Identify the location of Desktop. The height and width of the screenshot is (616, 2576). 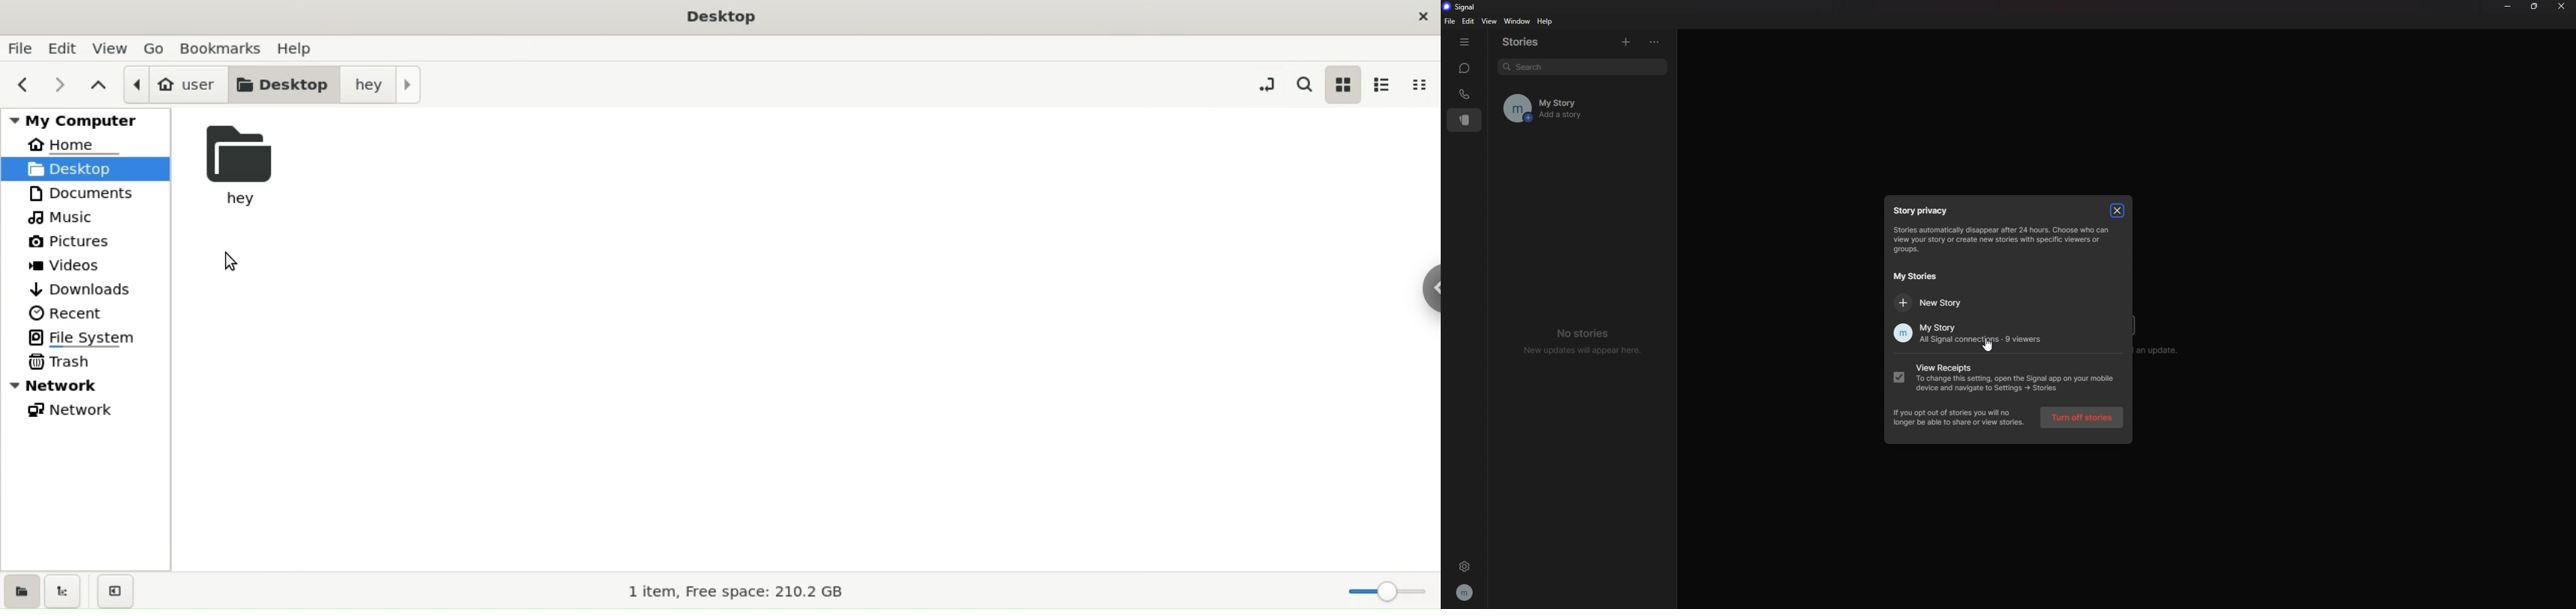
(723, 17).